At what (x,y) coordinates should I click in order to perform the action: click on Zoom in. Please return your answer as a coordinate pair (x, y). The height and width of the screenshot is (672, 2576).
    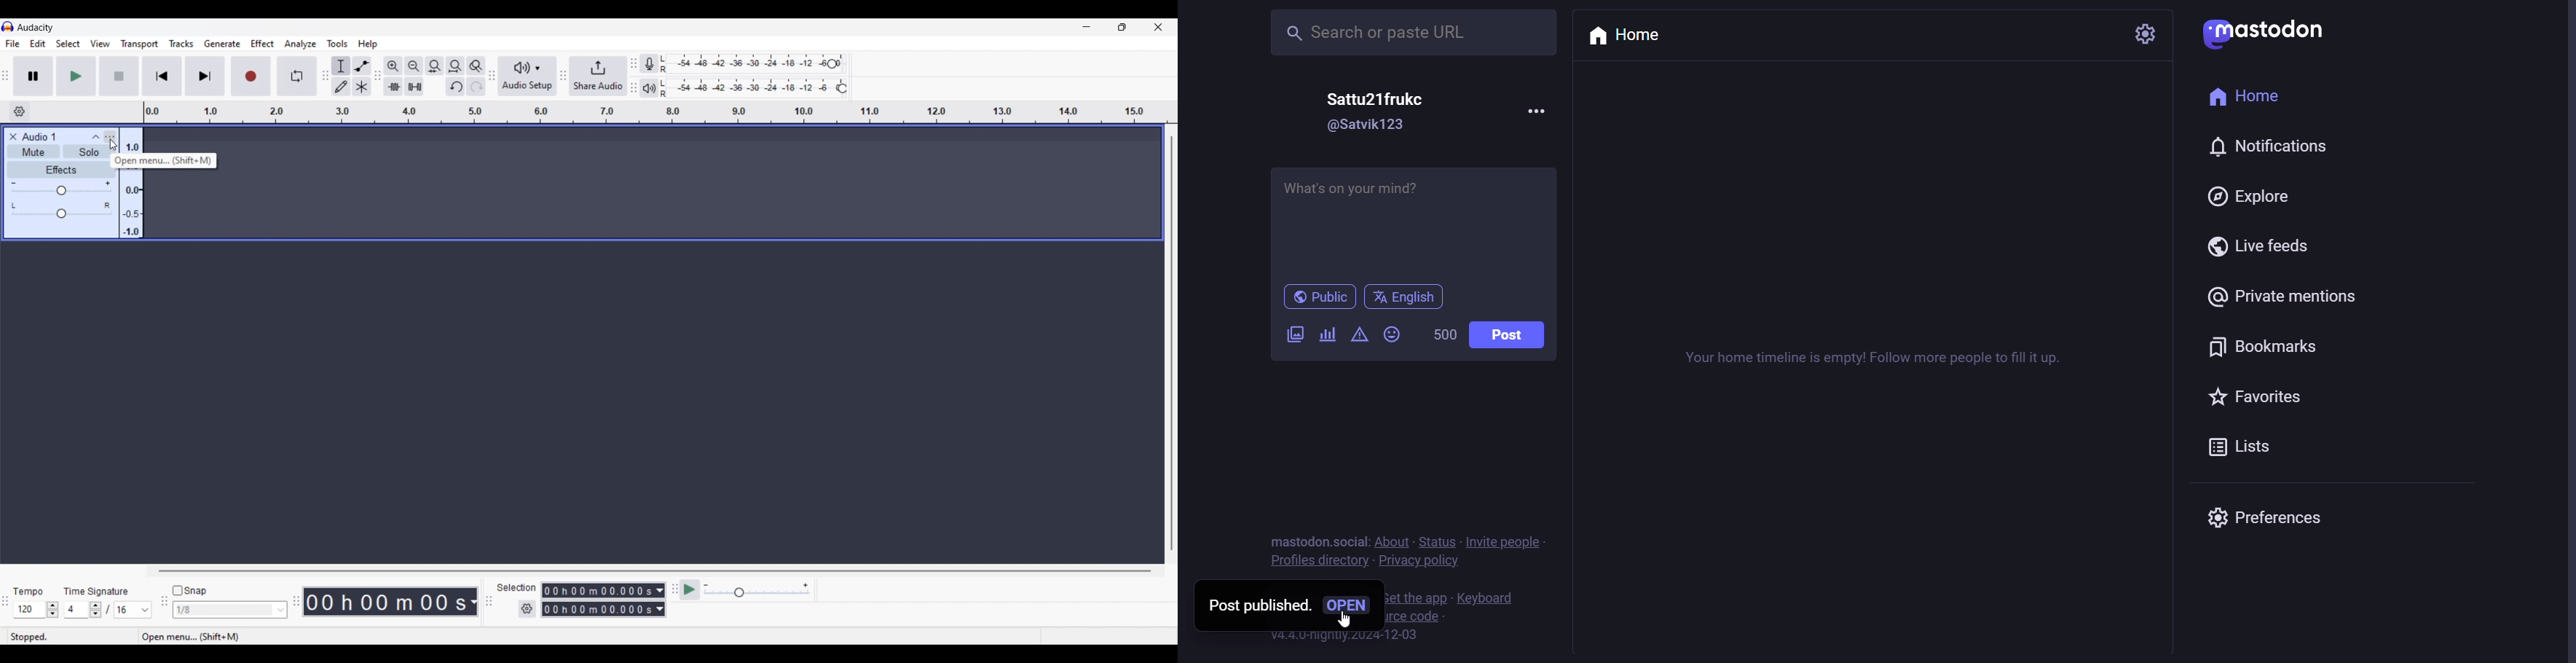
    Looking at the image, I should click on (393, 66).